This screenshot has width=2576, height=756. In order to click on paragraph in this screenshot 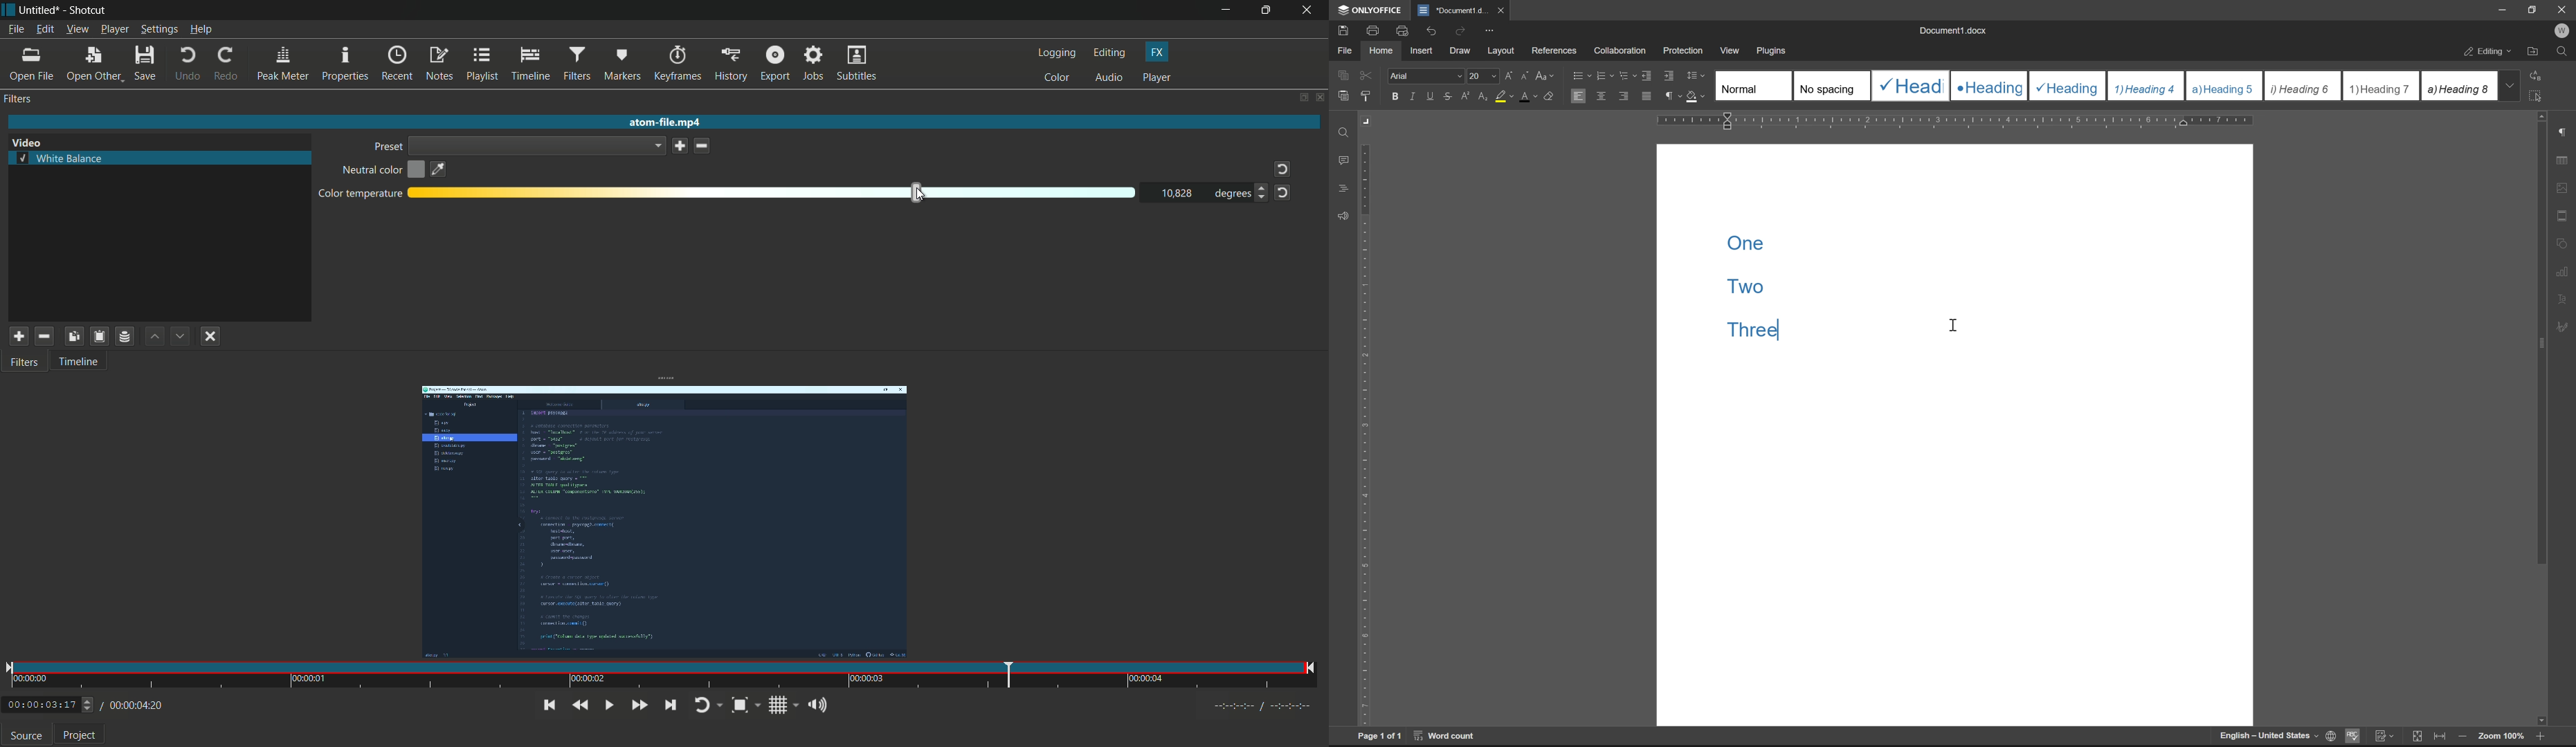, I will do `click(1671, 95)`.